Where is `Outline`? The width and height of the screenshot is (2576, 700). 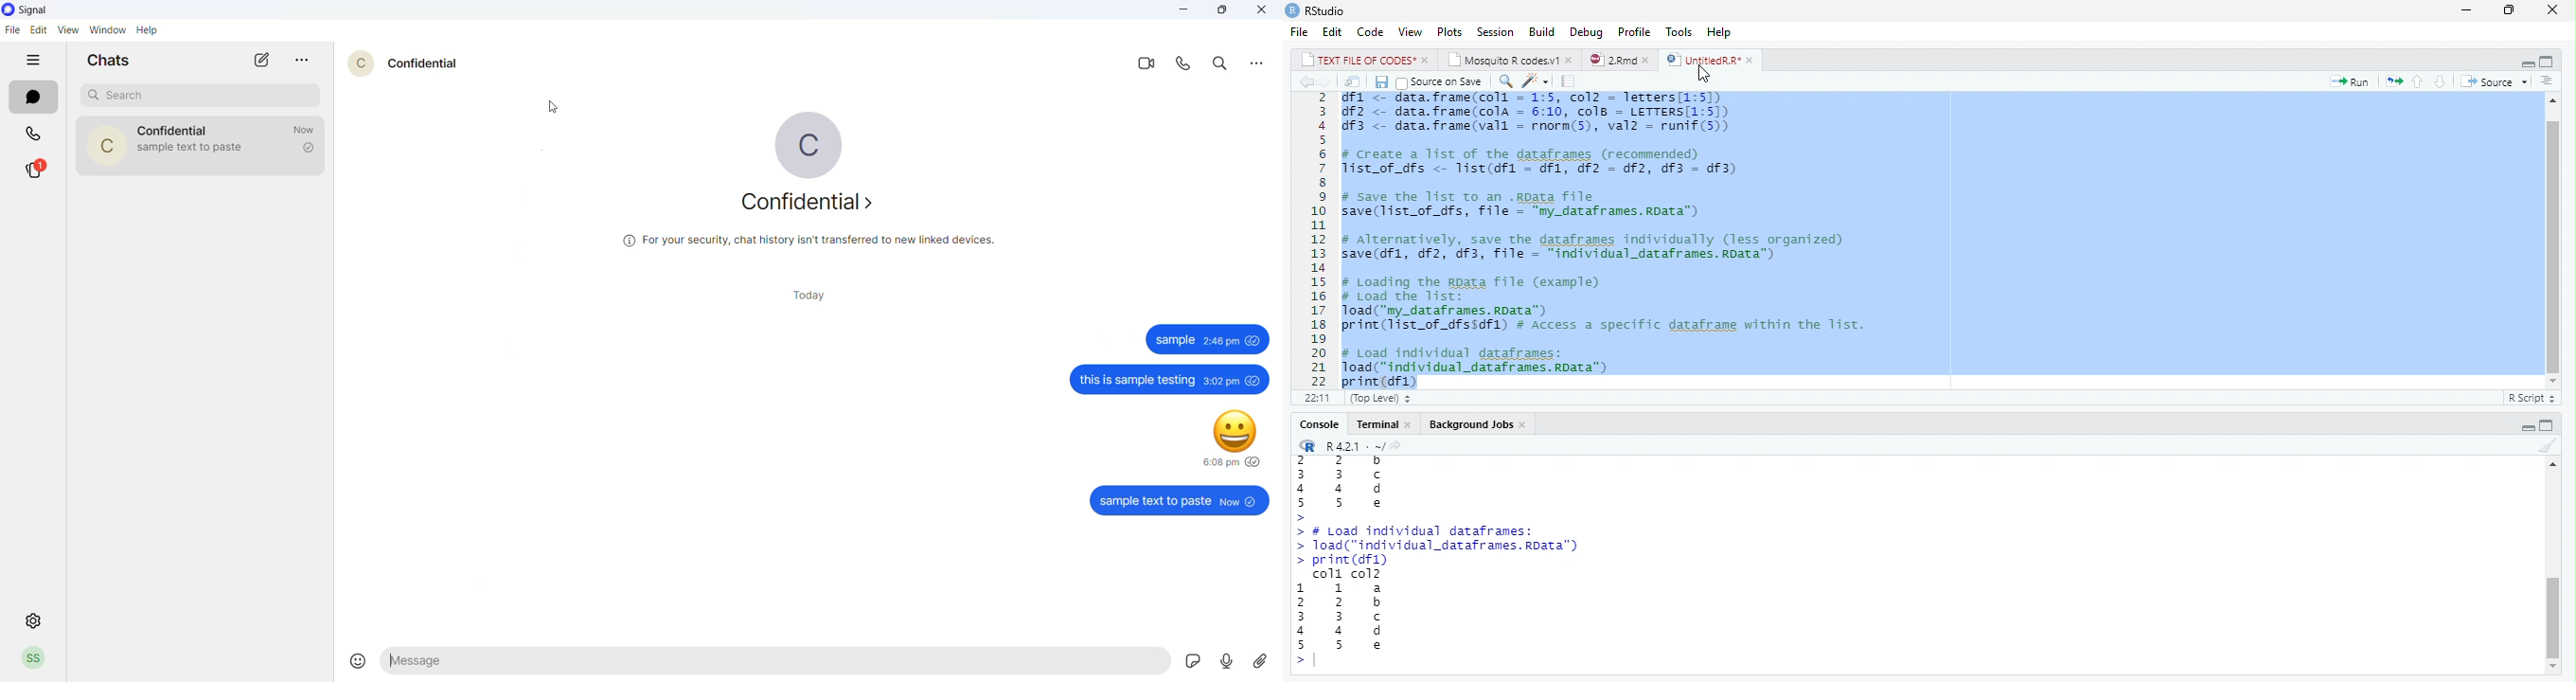 Outline is located at coordinates (2547, 81).